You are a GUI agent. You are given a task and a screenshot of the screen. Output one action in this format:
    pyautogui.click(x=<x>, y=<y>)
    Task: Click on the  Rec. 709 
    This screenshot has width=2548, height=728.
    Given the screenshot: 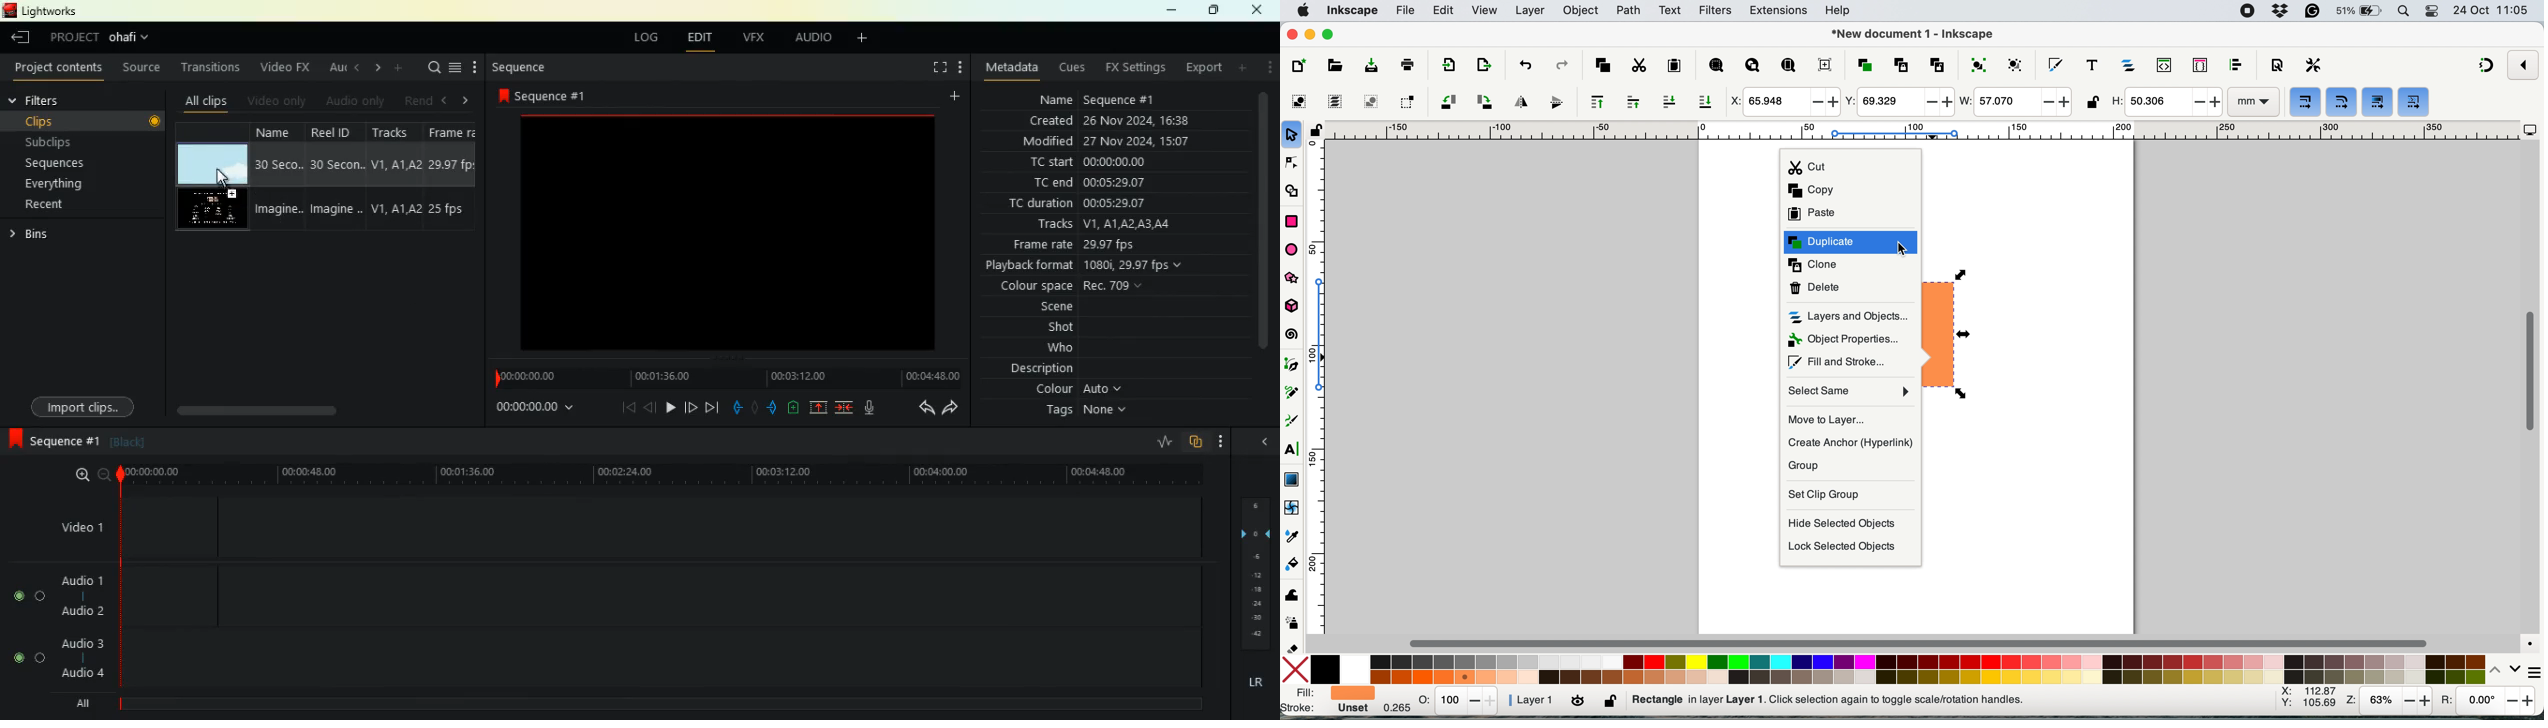 What is the action you would take?
    pyautogui.click(x=1116, y=285)
    